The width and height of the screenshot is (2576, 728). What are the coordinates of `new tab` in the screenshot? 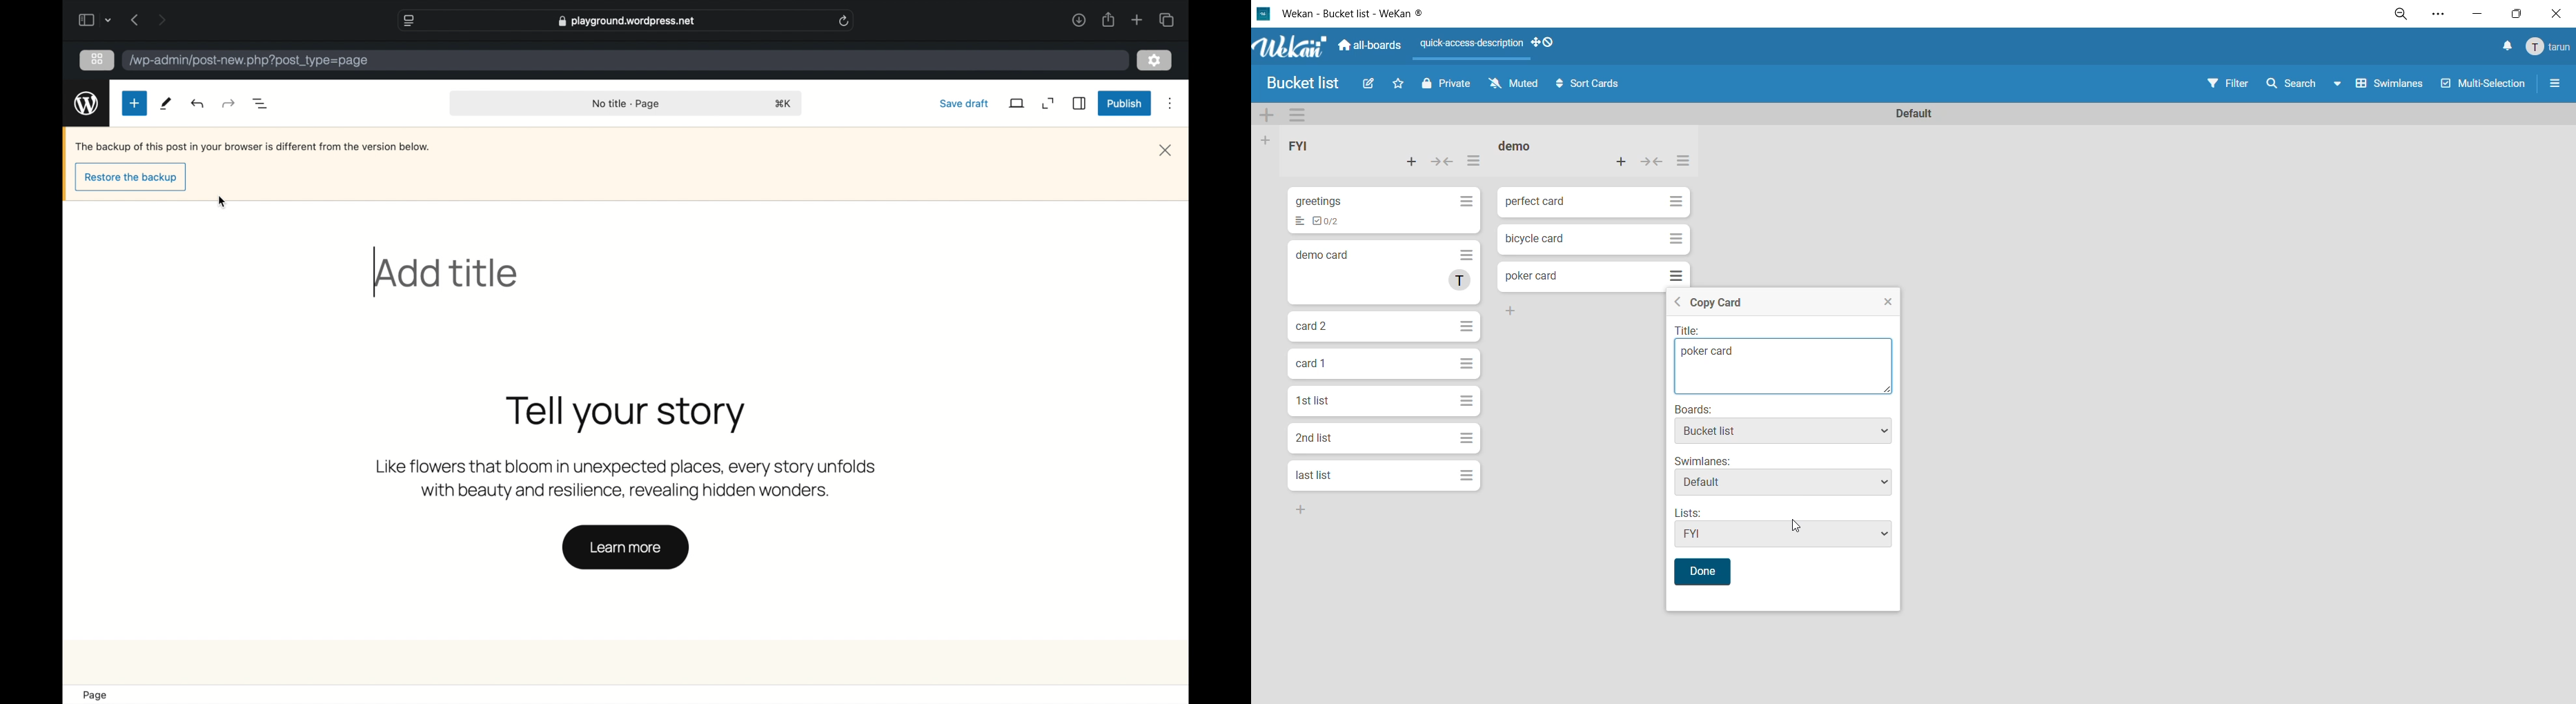 It's located at (1137, 20).